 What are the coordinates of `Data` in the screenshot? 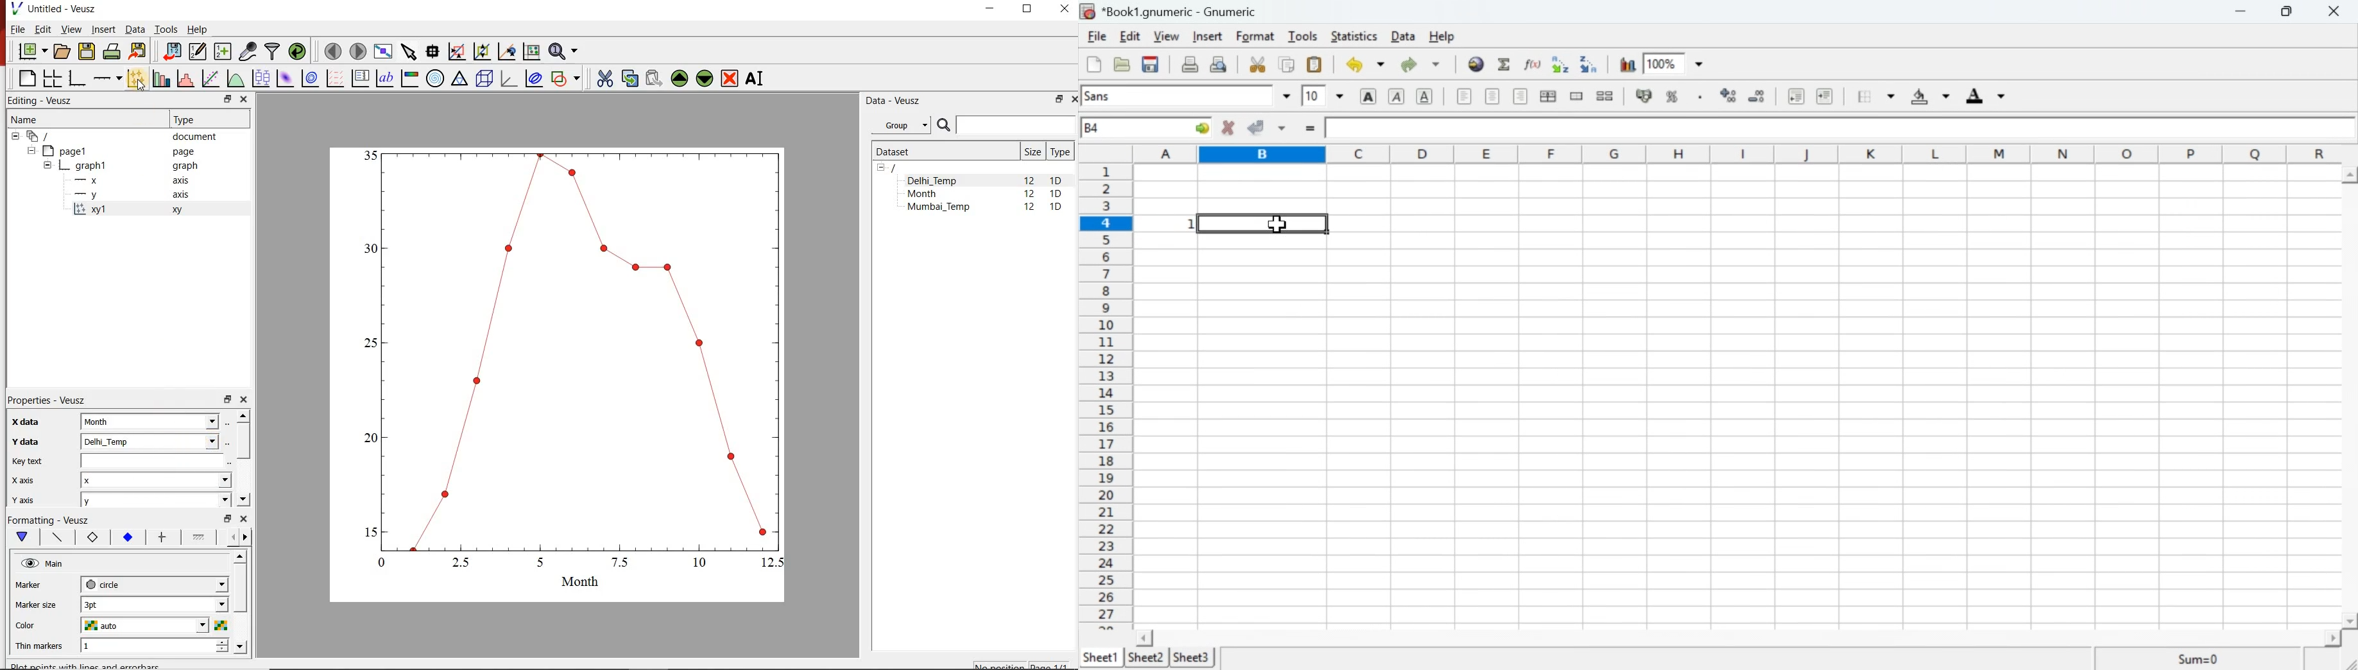 It's located at (1405, 37).